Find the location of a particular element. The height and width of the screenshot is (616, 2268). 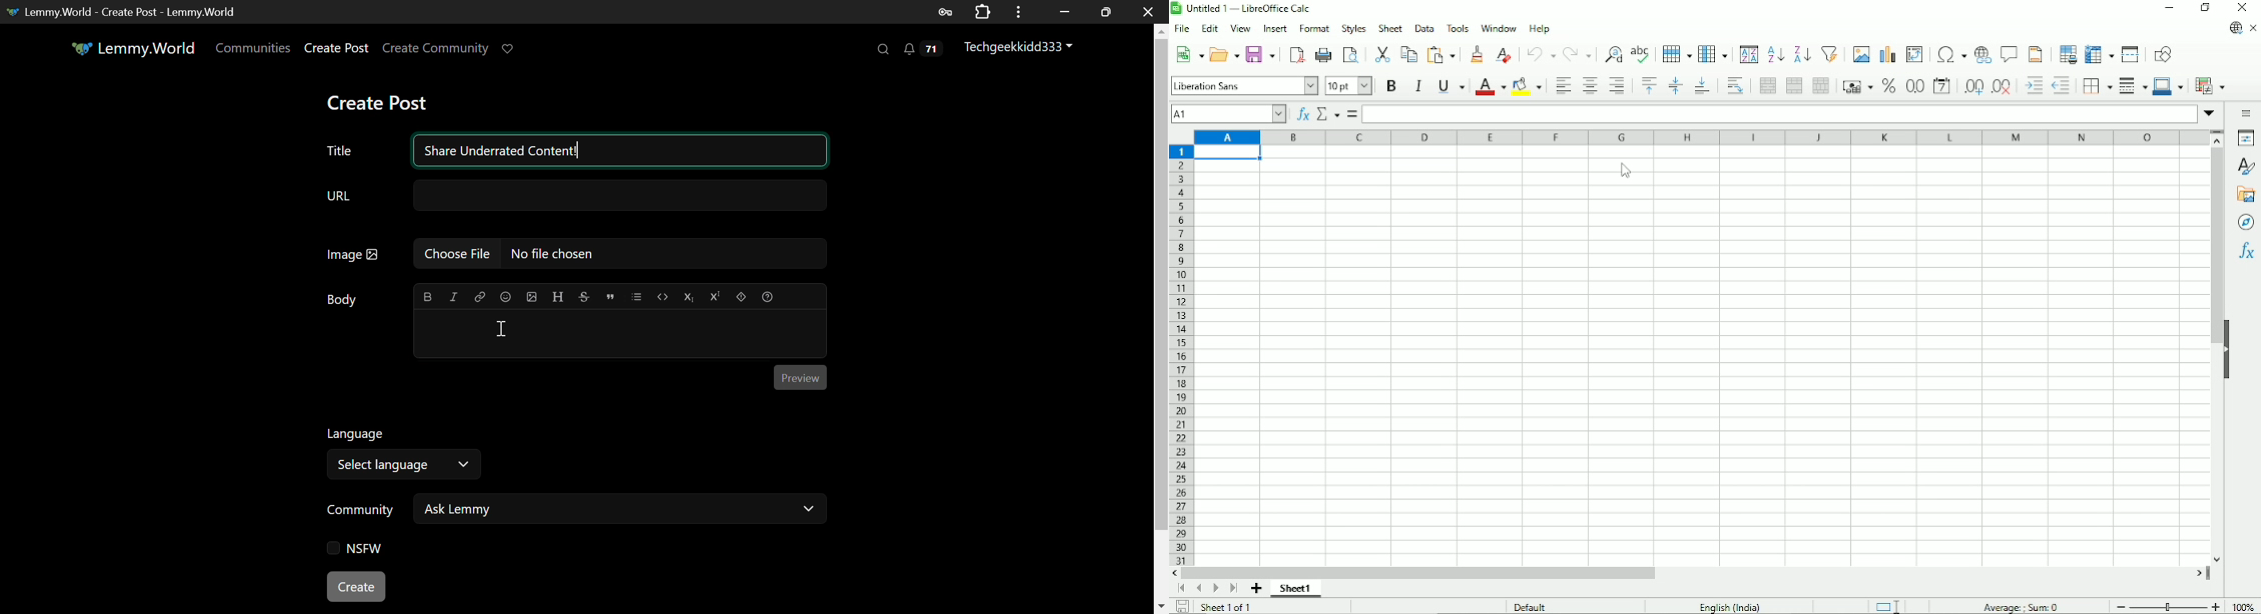

Zoom factor is located at coordinates (2246, 607).